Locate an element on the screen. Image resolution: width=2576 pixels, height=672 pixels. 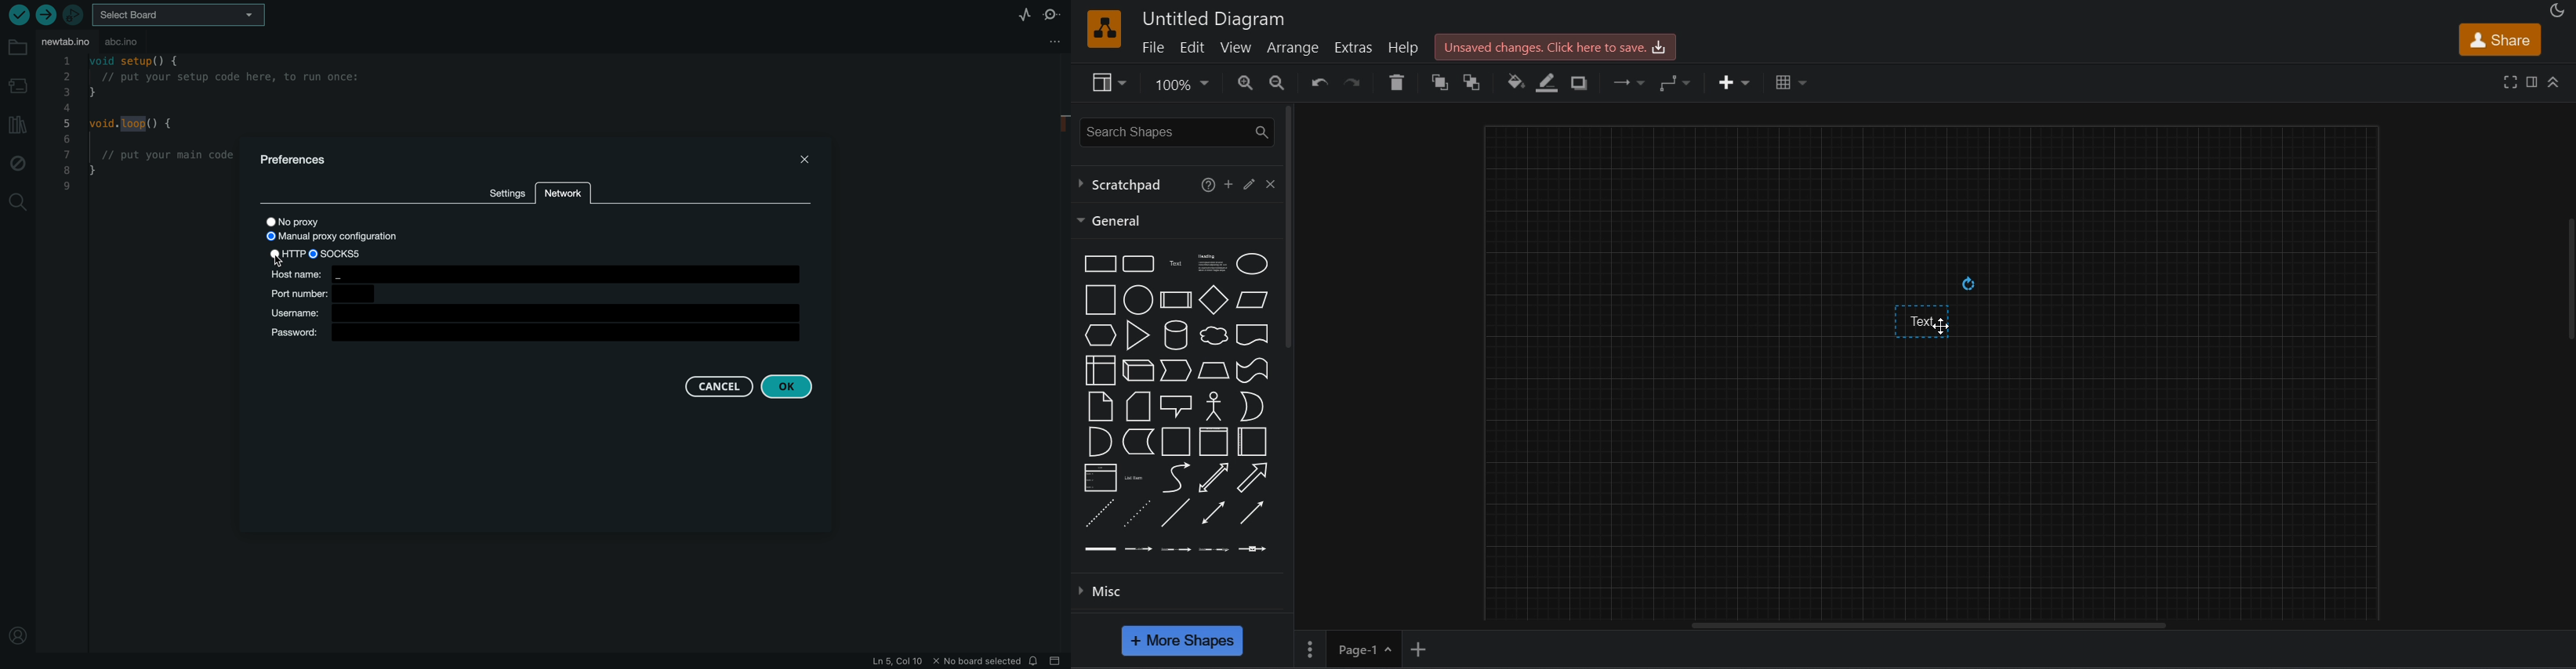
Rounded rectangle is located at coordinates (1138, 263).